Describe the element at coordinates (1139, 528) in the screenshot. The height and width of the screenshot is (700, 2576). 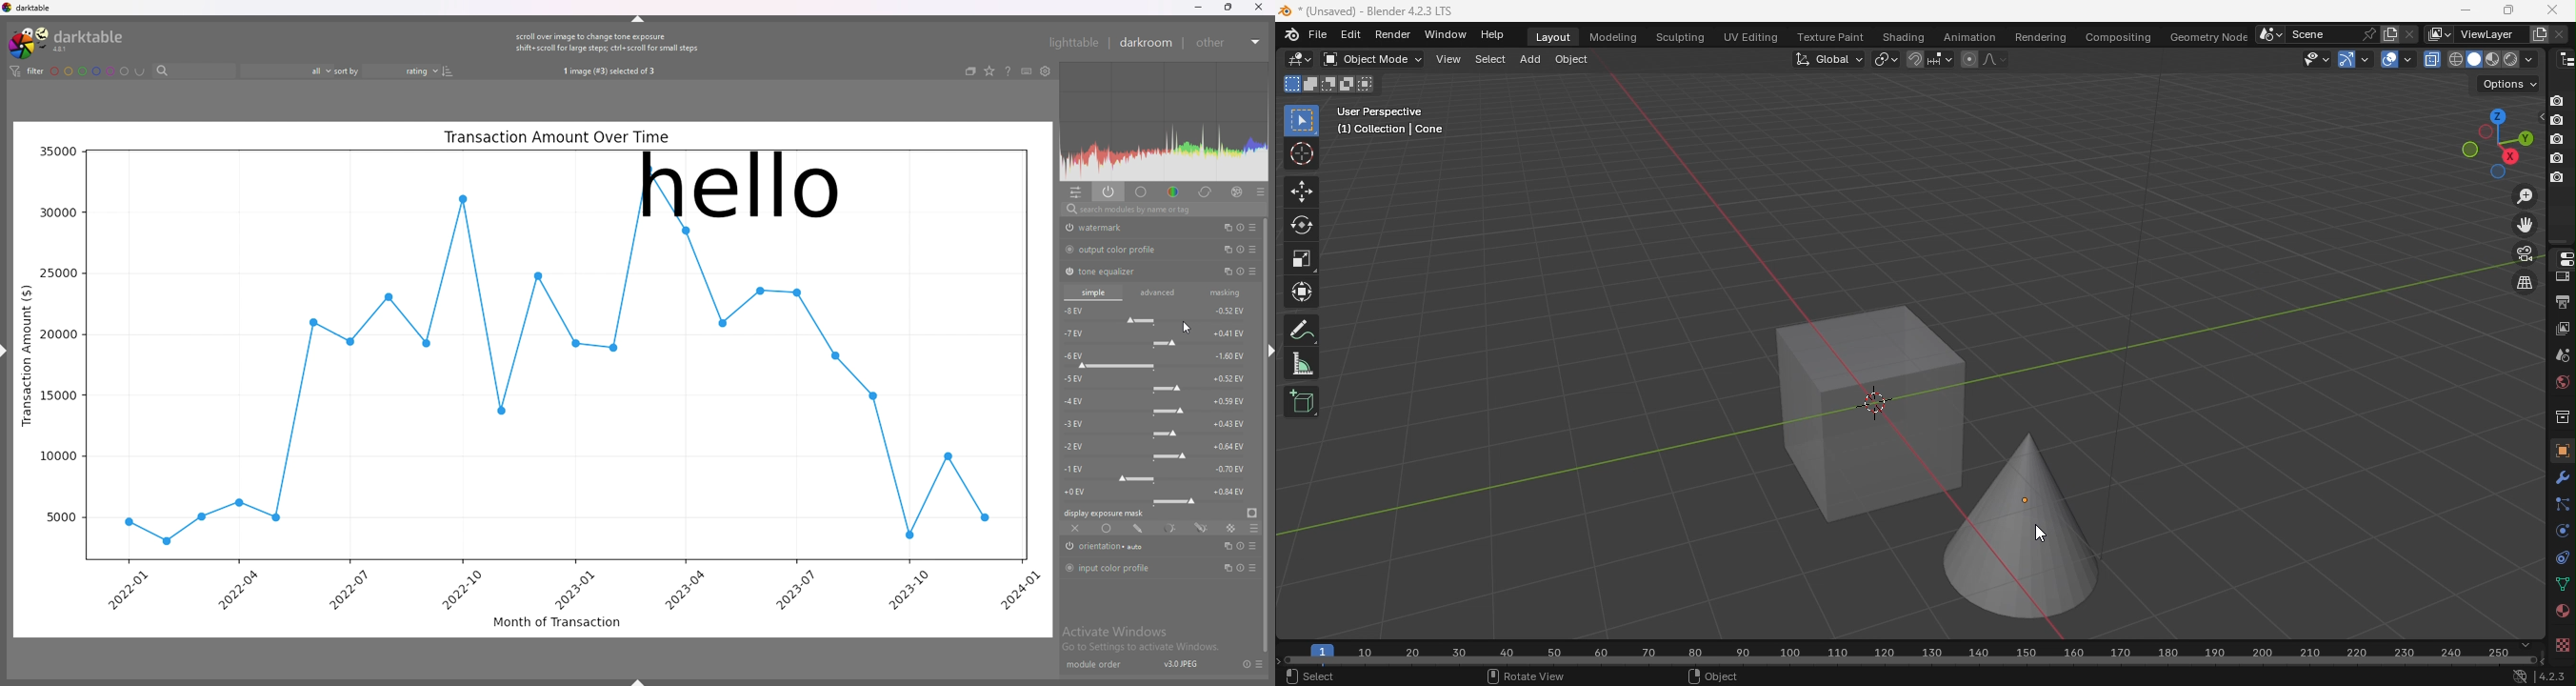
I see `drawn mask` at that location.